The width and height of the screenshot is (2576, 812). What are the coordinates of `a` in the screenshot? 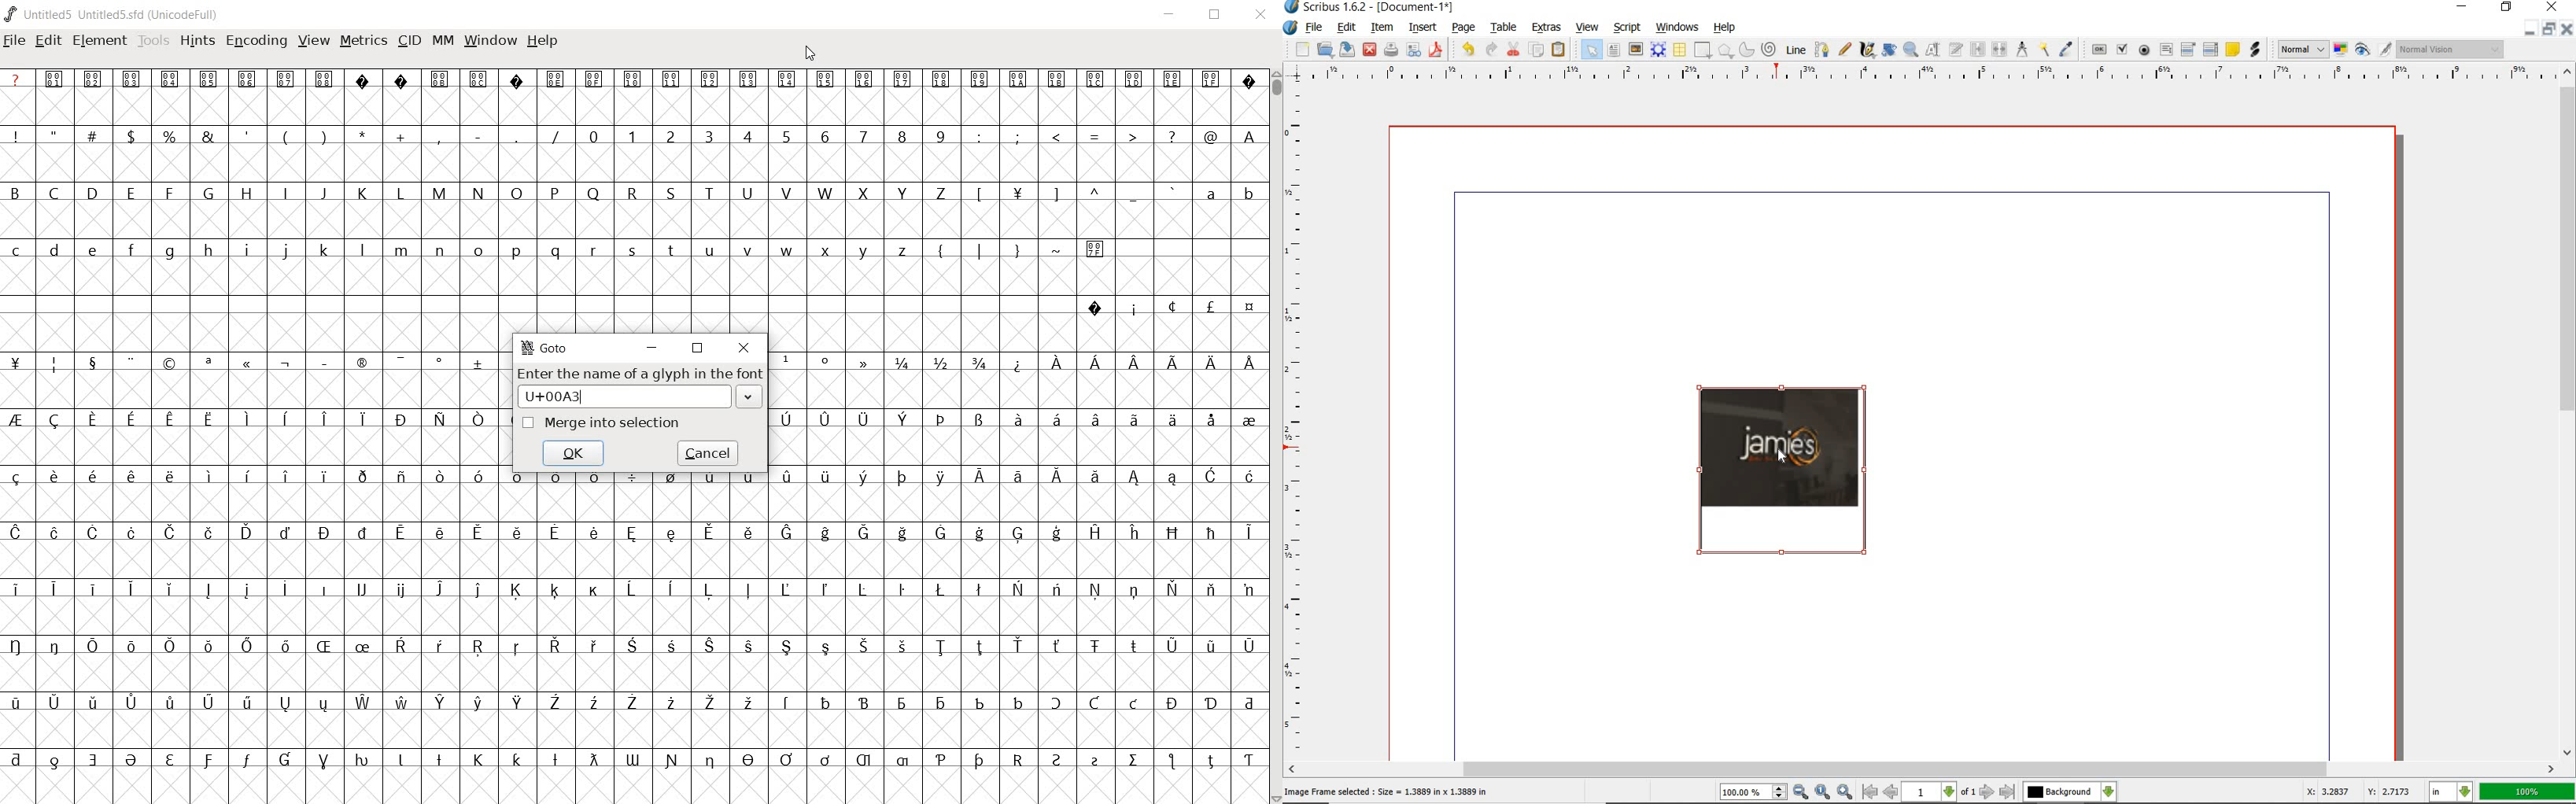 It's located at (1212, 193).